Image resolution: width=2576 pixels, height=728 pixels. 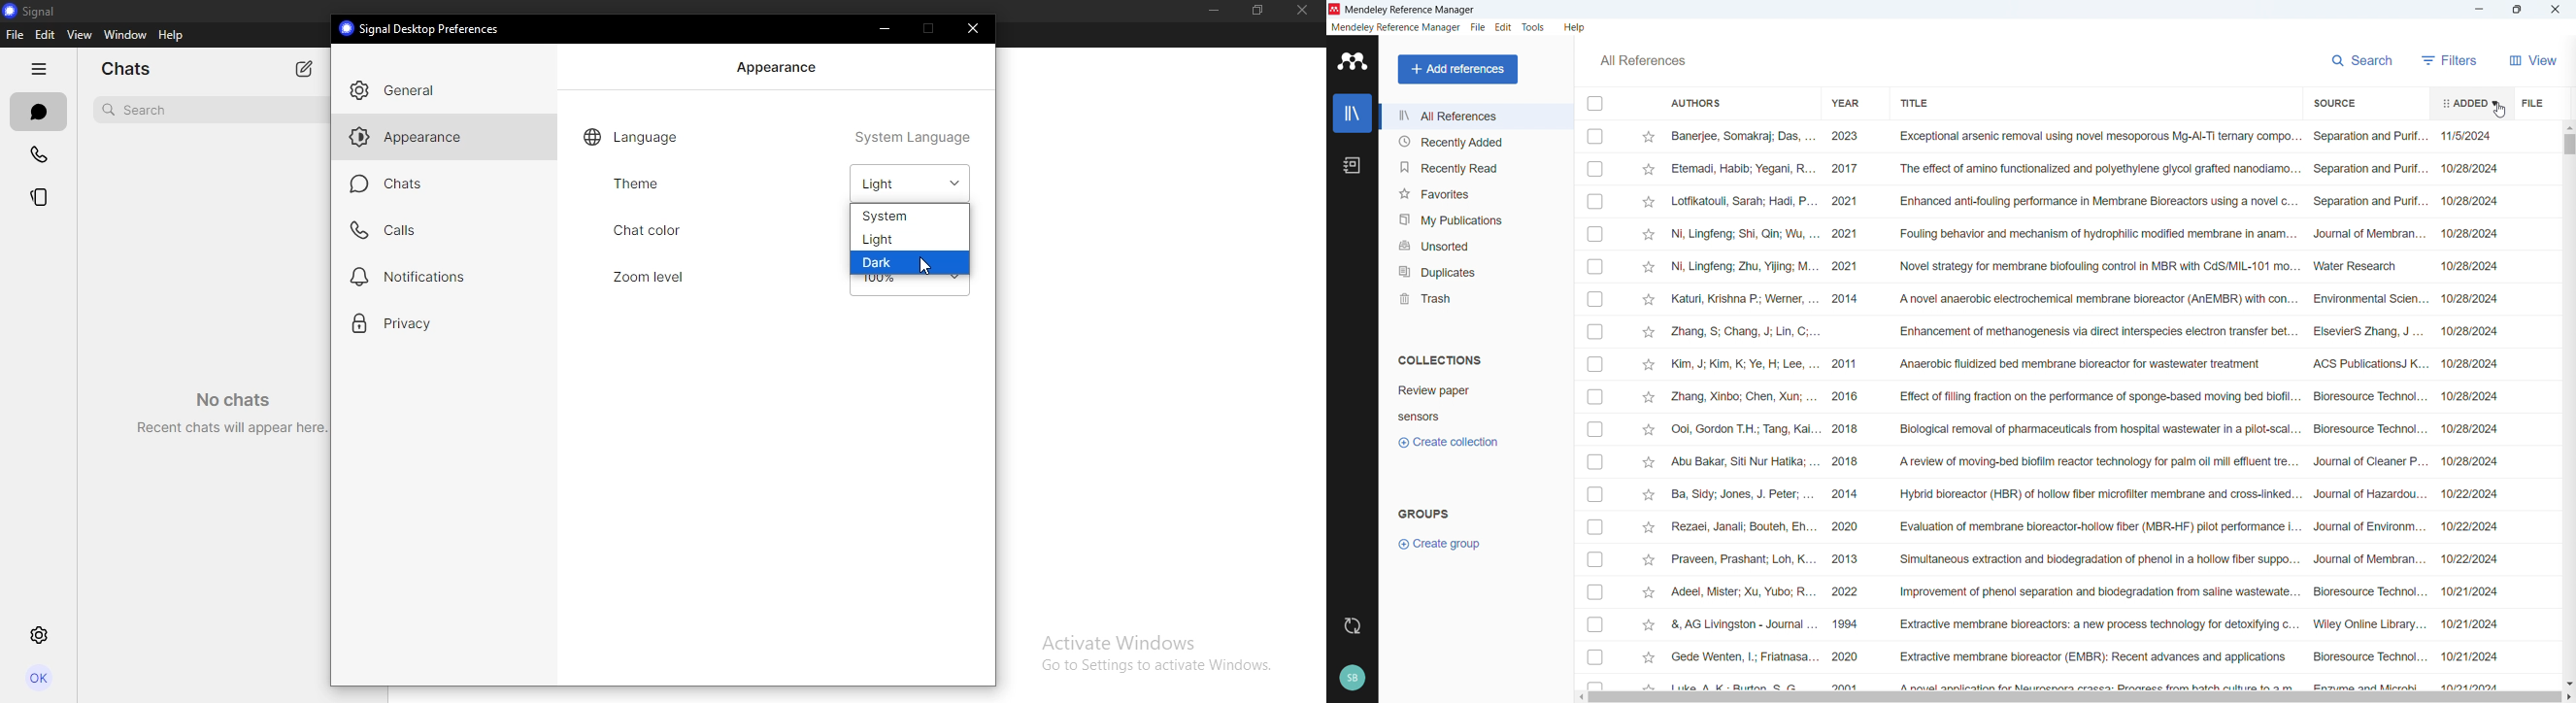 What do you see at coordinates (682, 230) in the screenshot?
I see `chat color` at bounding box center [682, 230].